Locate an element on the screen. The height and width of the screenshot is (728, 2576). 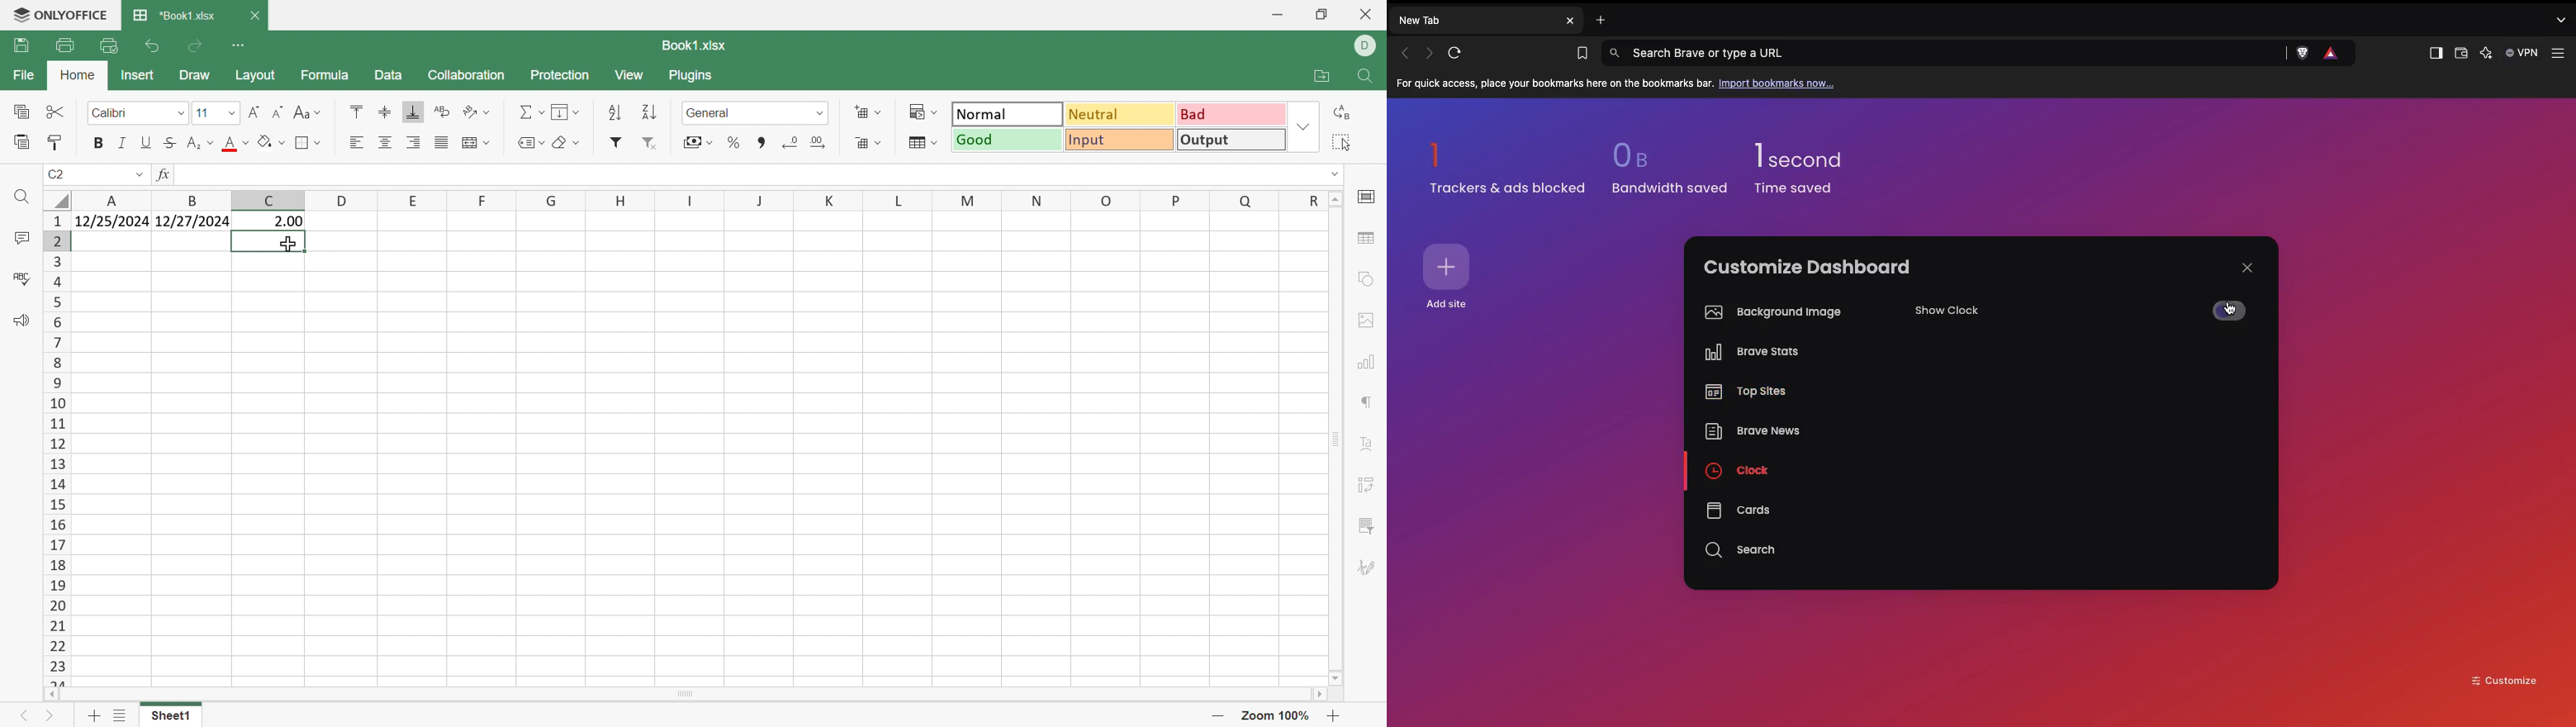
DELL is located at coordinates (1369, 46).